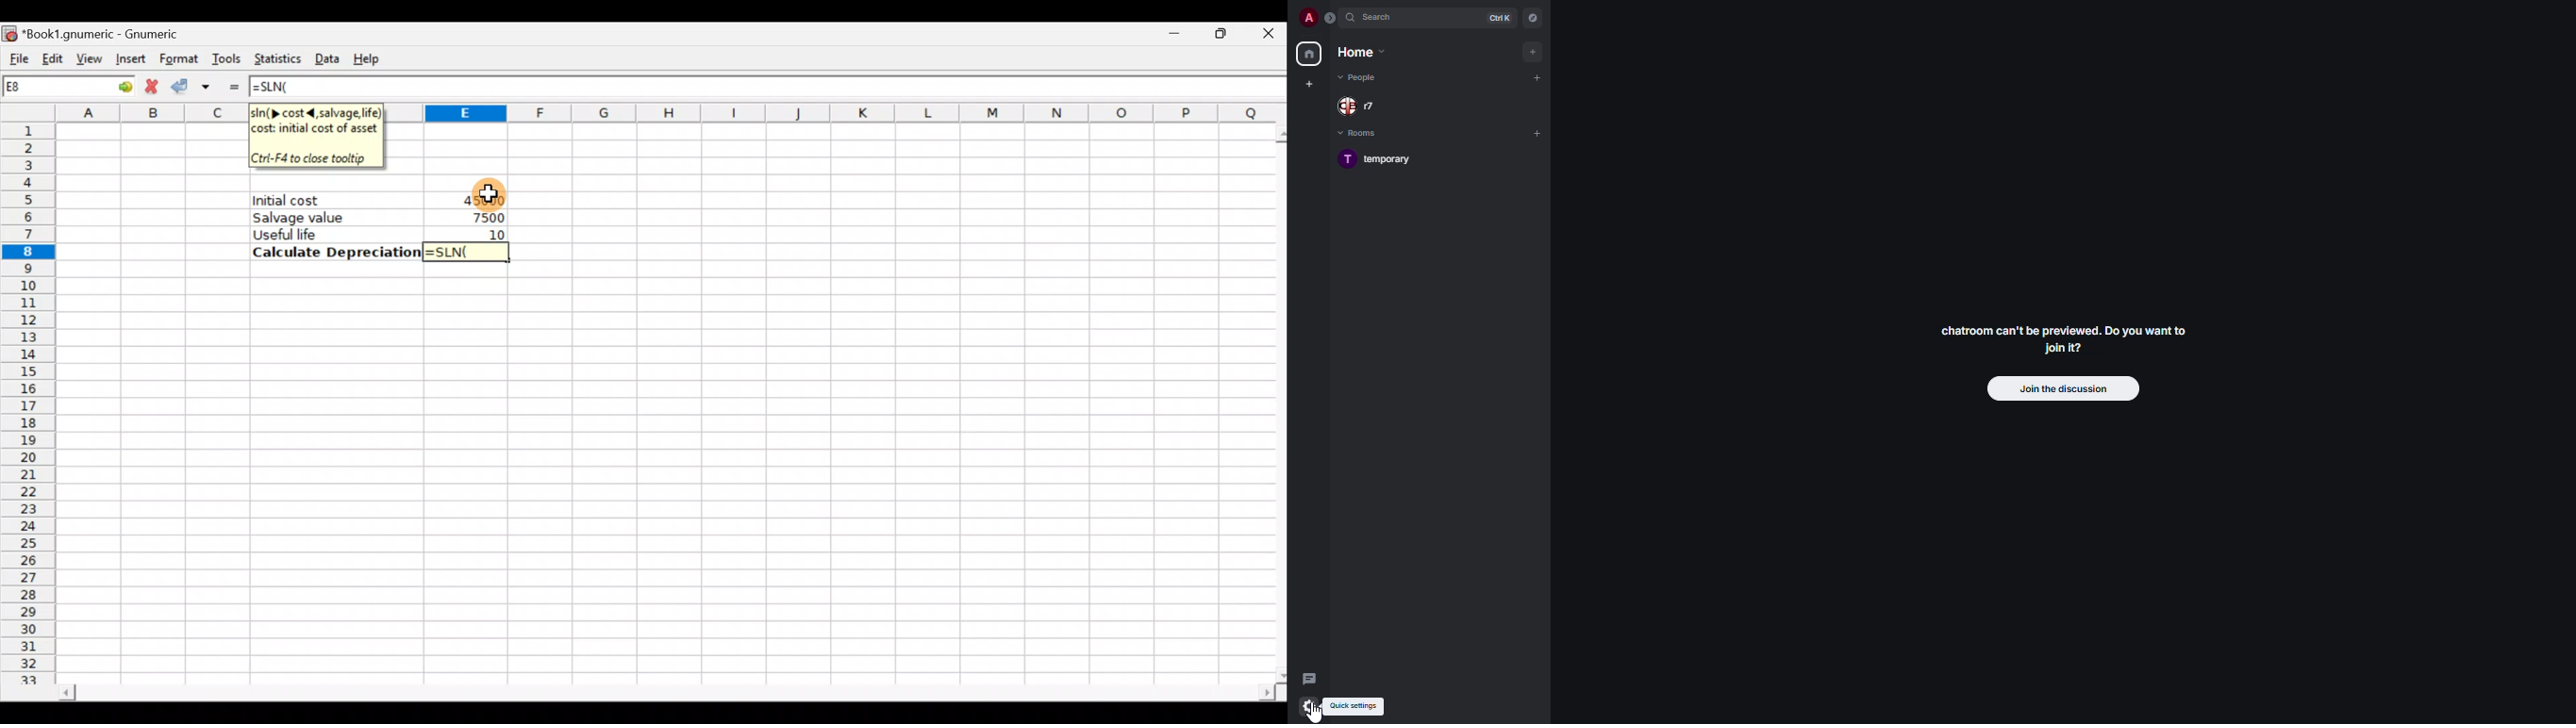 The width and height of the screenshot is (2576, 728). Describe the element at coordinates (317, 135) in the screenshot. I see `sln(>cost<,salvage, life)cost: initial cost of asset. Ctrl+F4 to close tooltip` at that location.